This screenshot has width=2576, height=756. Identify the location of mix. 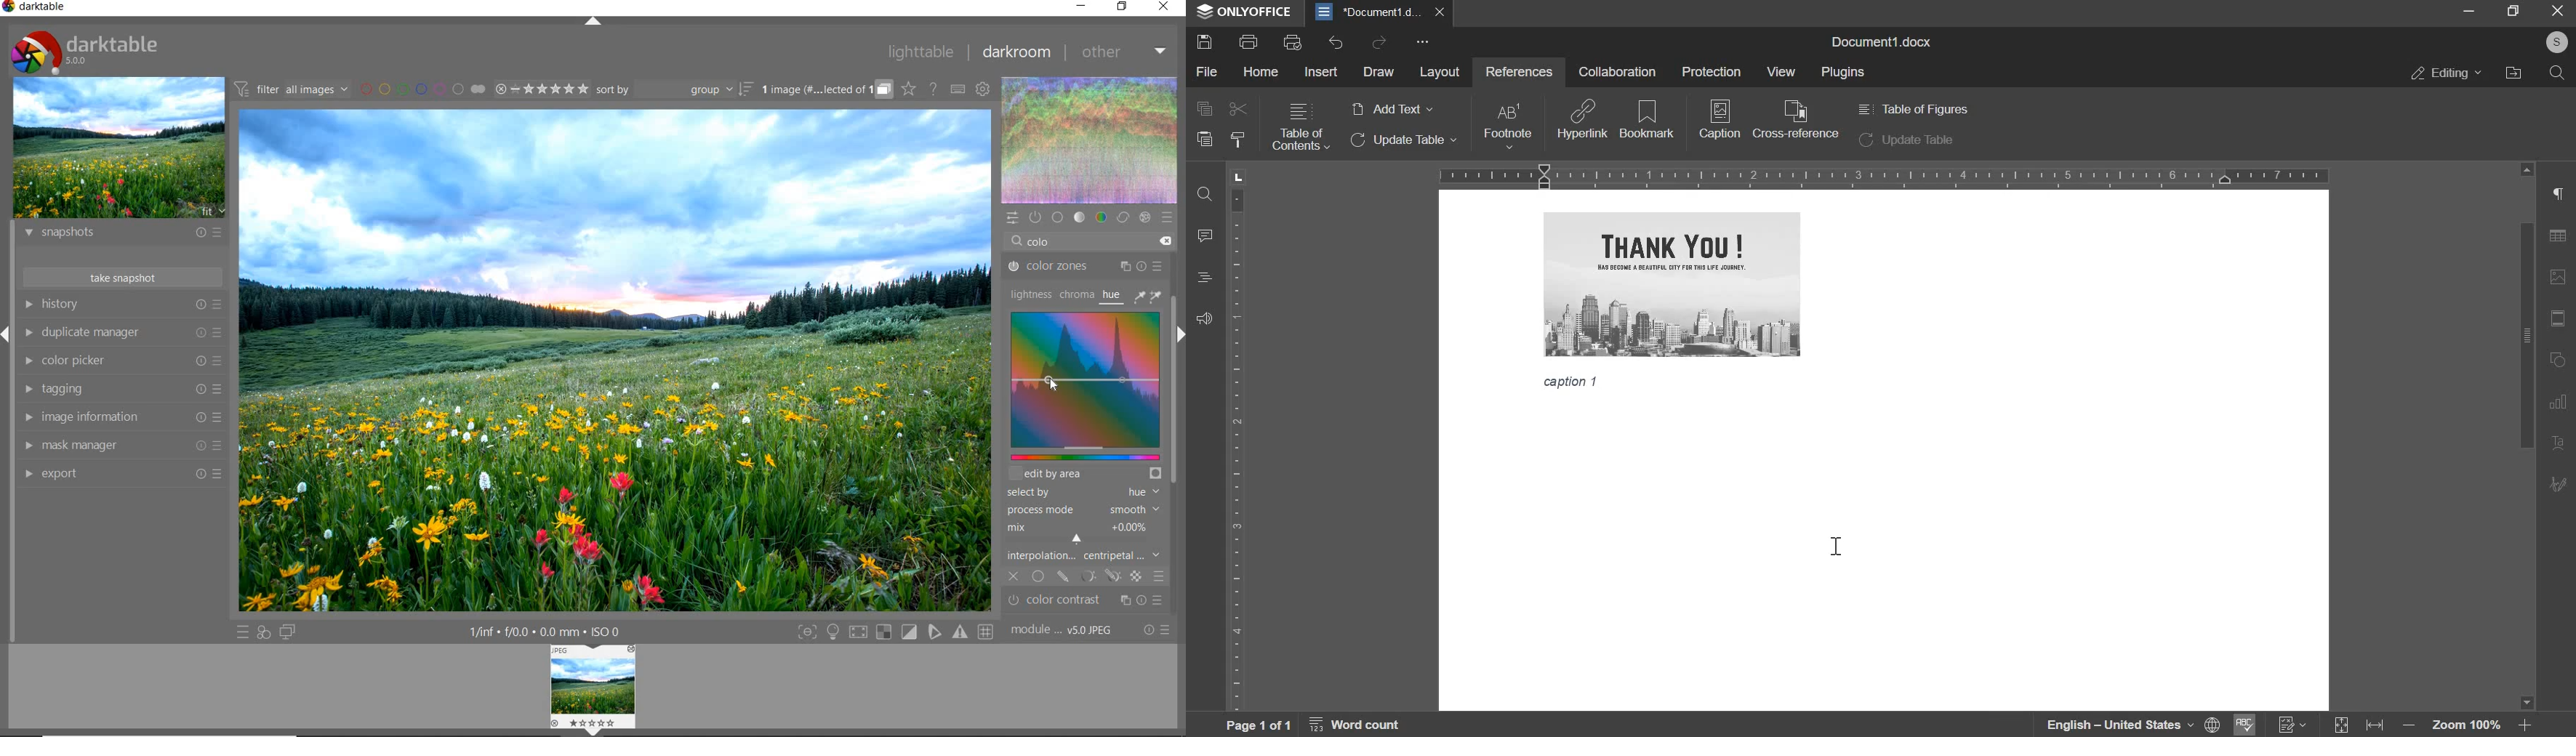
(1086, 533).